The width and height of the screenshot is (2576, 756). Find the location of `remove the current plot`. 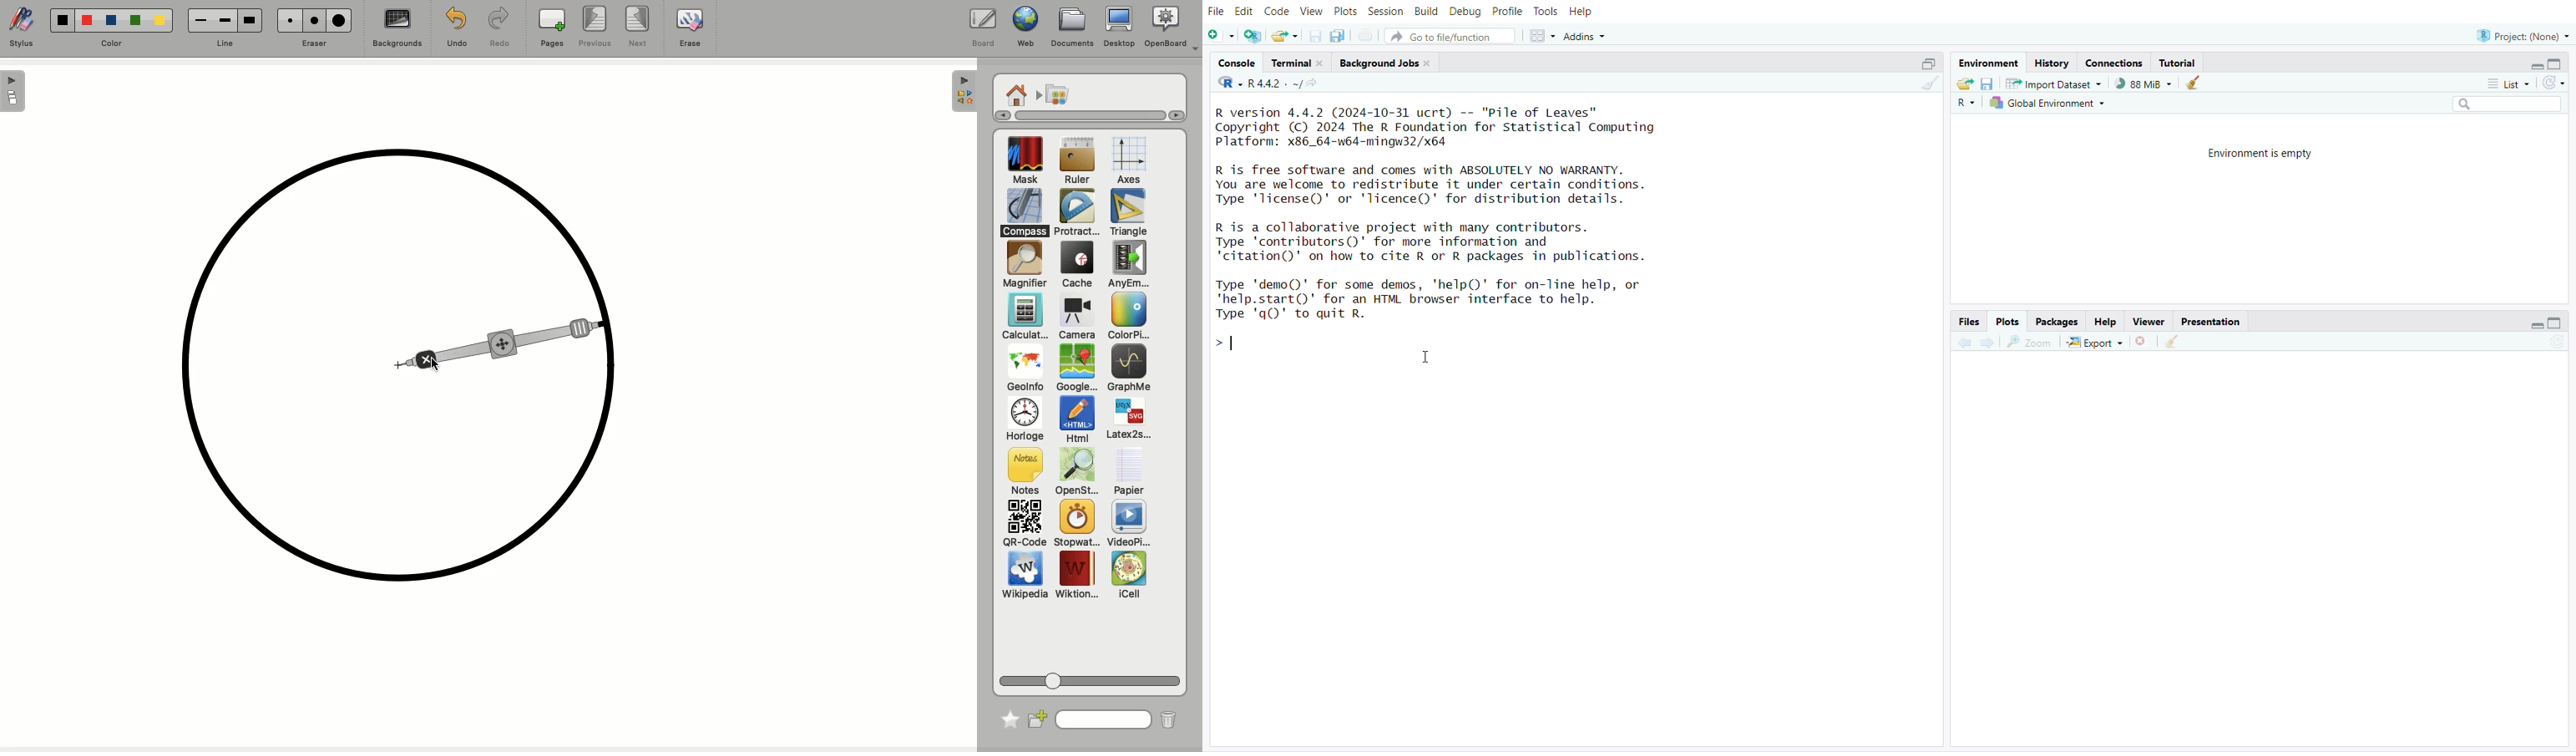

remove the current plot is located at coordinates (2142, 343).